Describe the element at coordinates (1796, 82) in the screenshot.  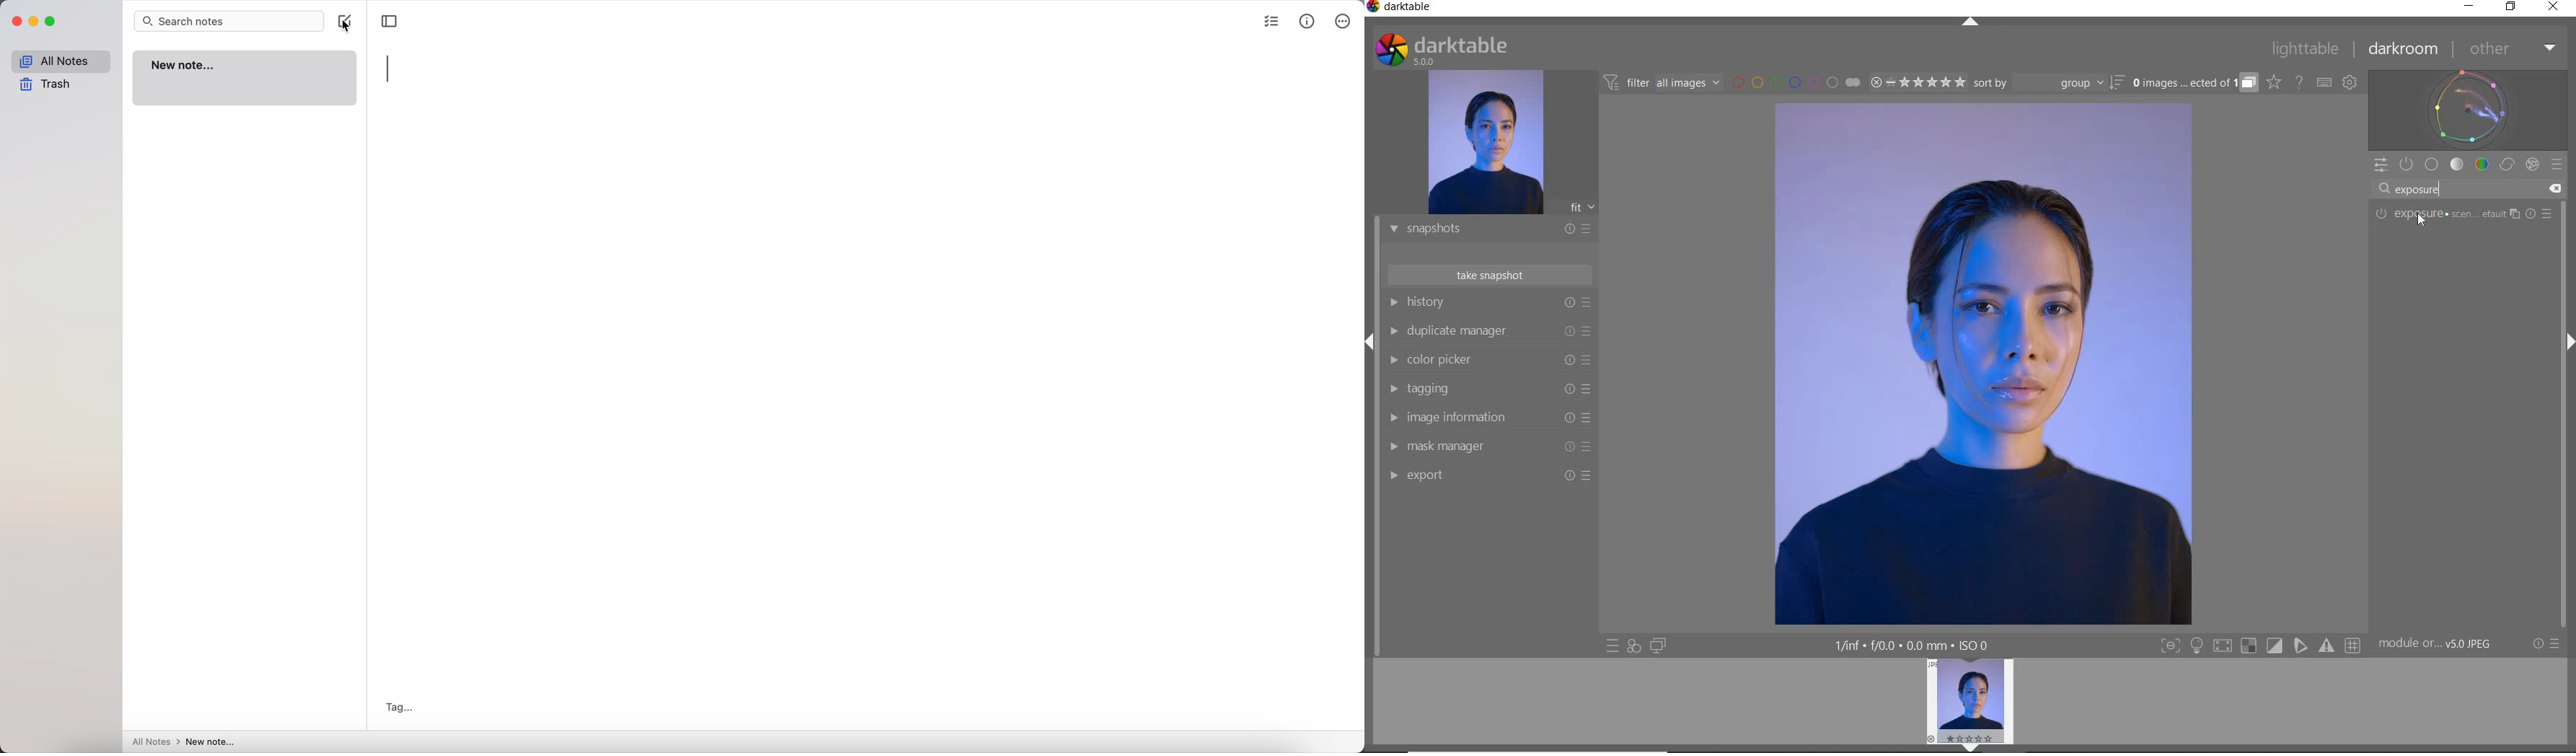
I see `FILTER BY IMAGE COLOR LABEL` at that location.